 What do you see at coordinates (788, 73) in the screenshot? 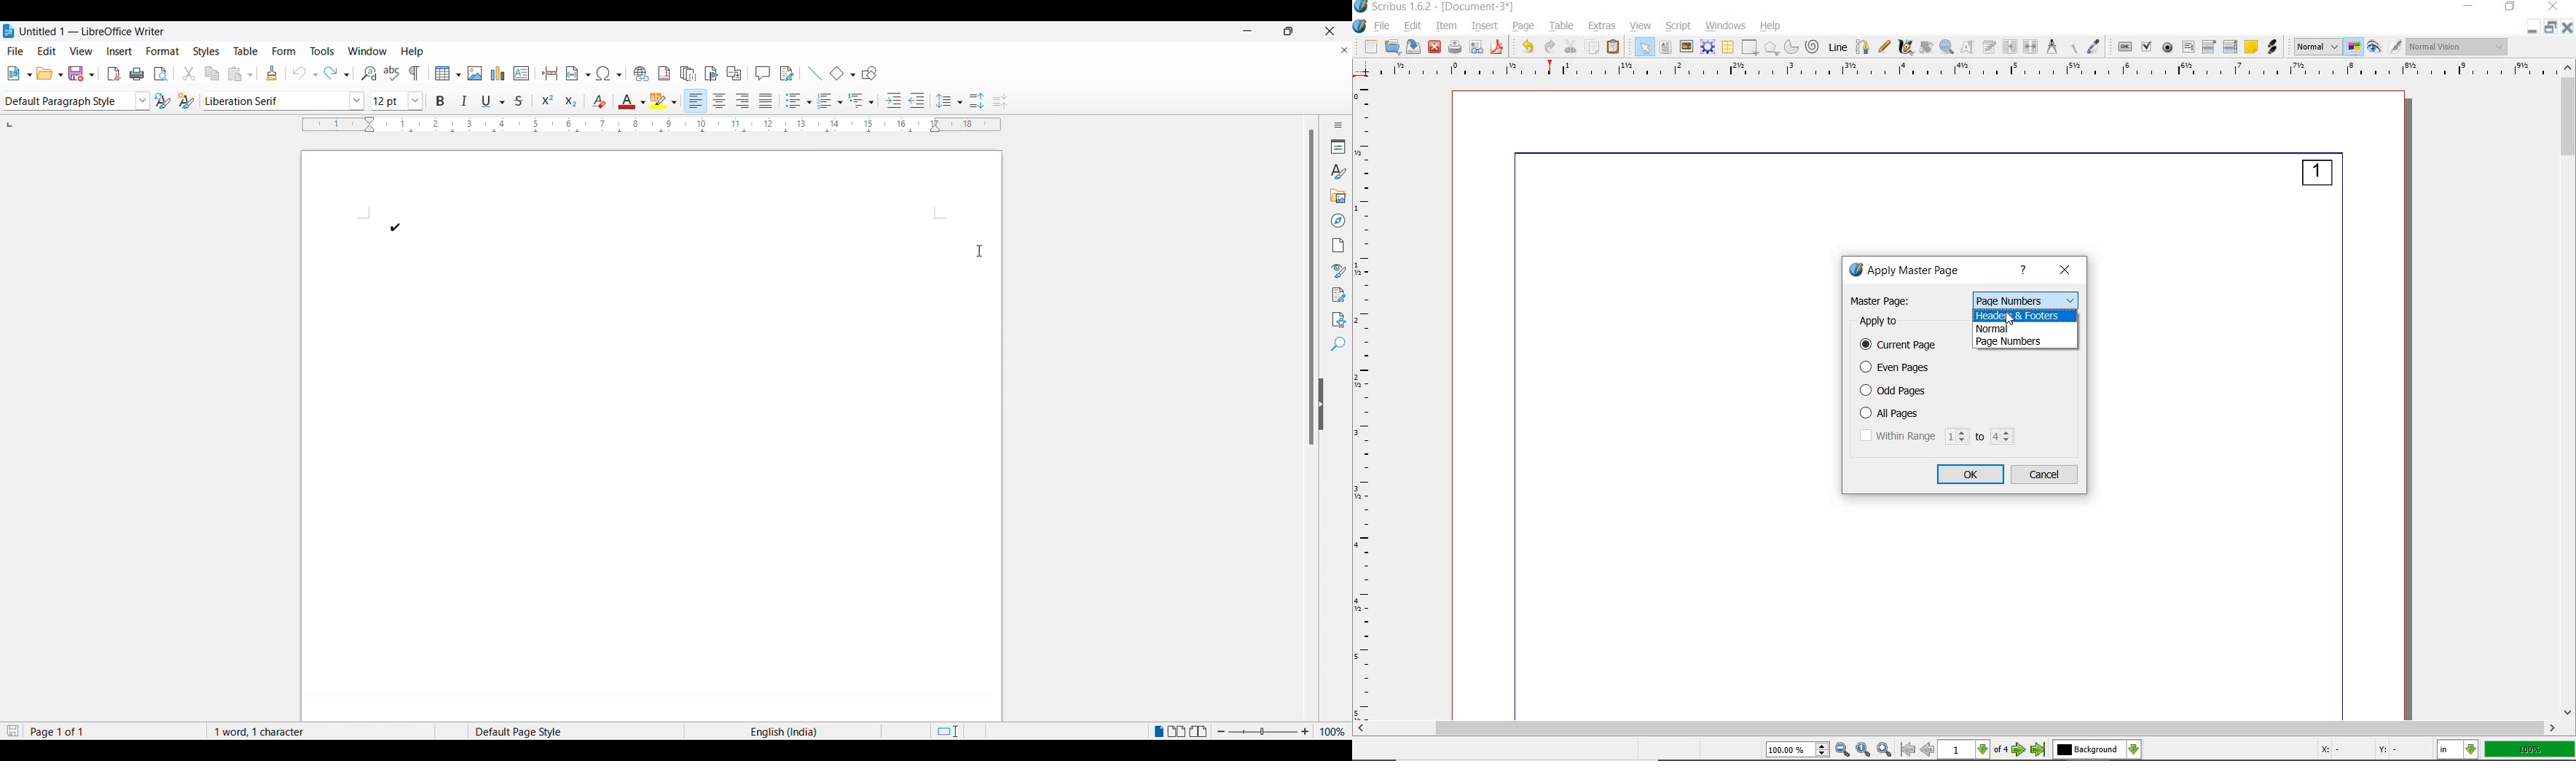
I see `show track changes` at bounding box center [788, 73].